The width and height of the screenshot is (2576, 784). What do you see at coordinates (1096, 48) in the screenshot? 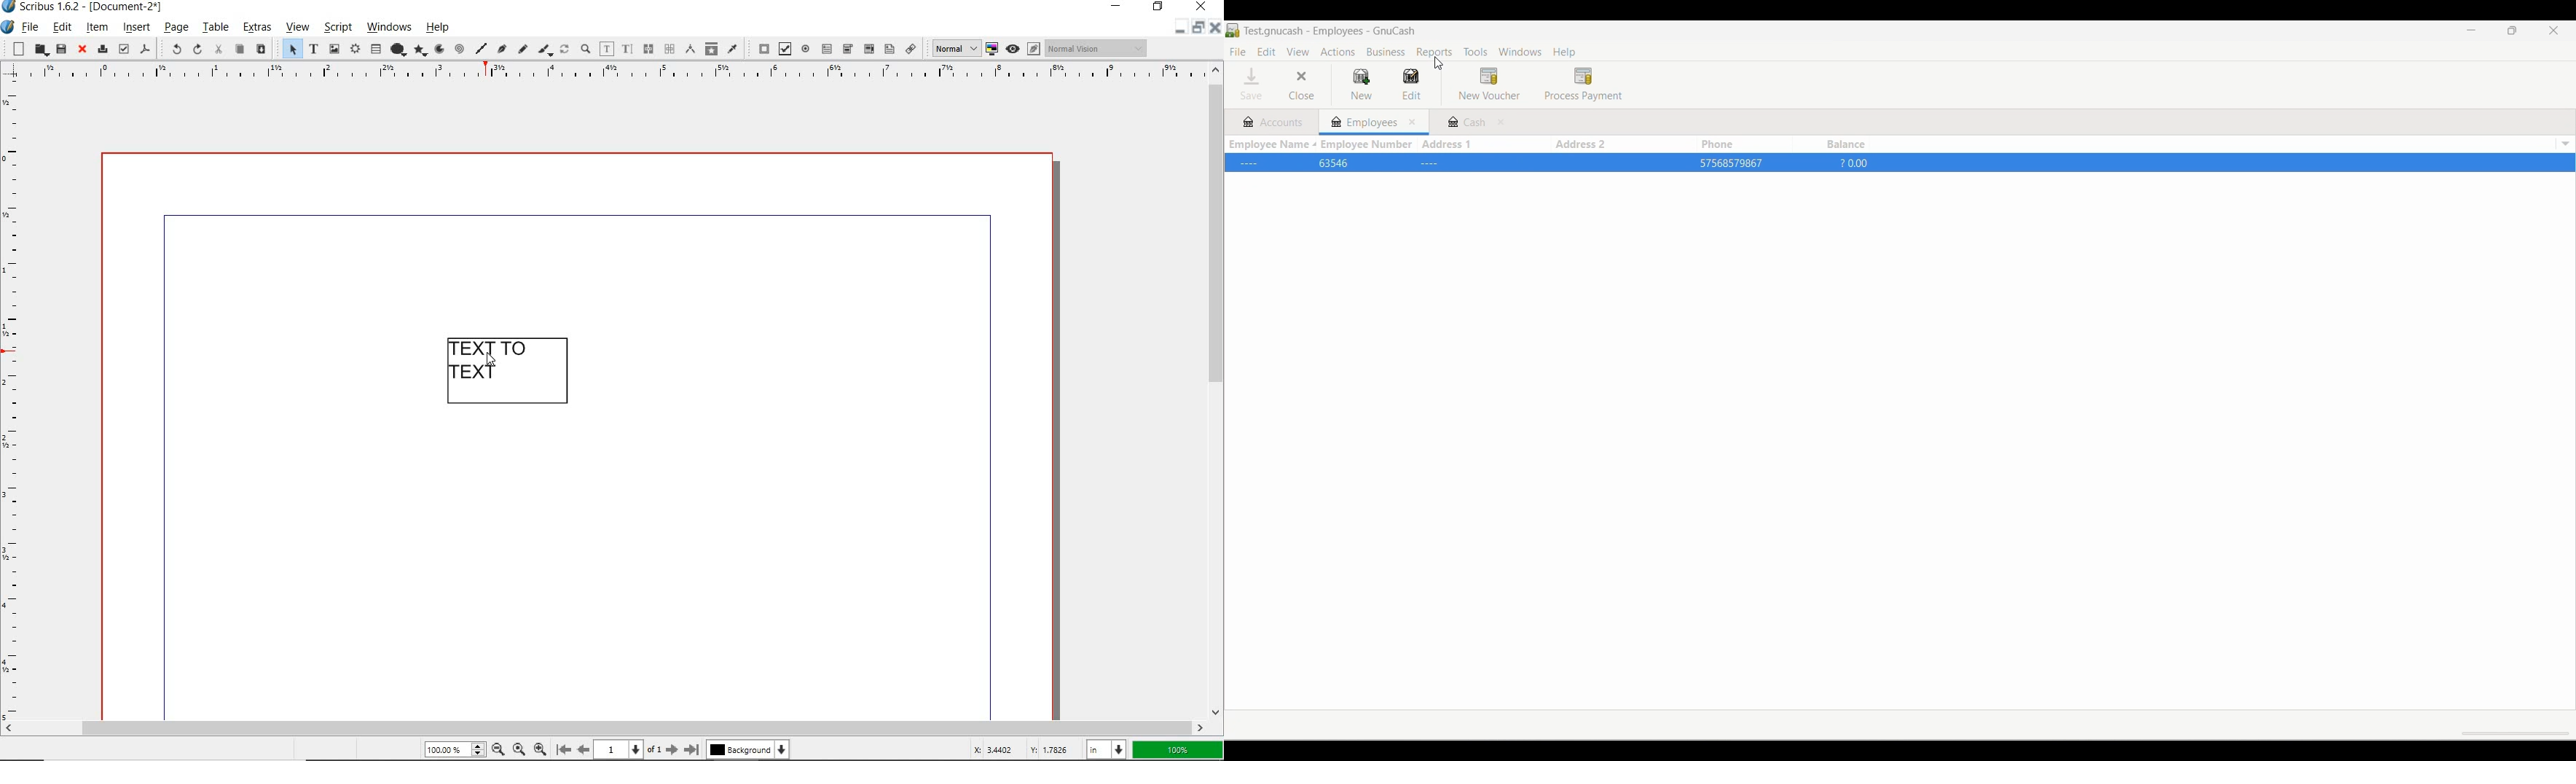
I see `visual appearance of display` at bounding box center [1096, 48].